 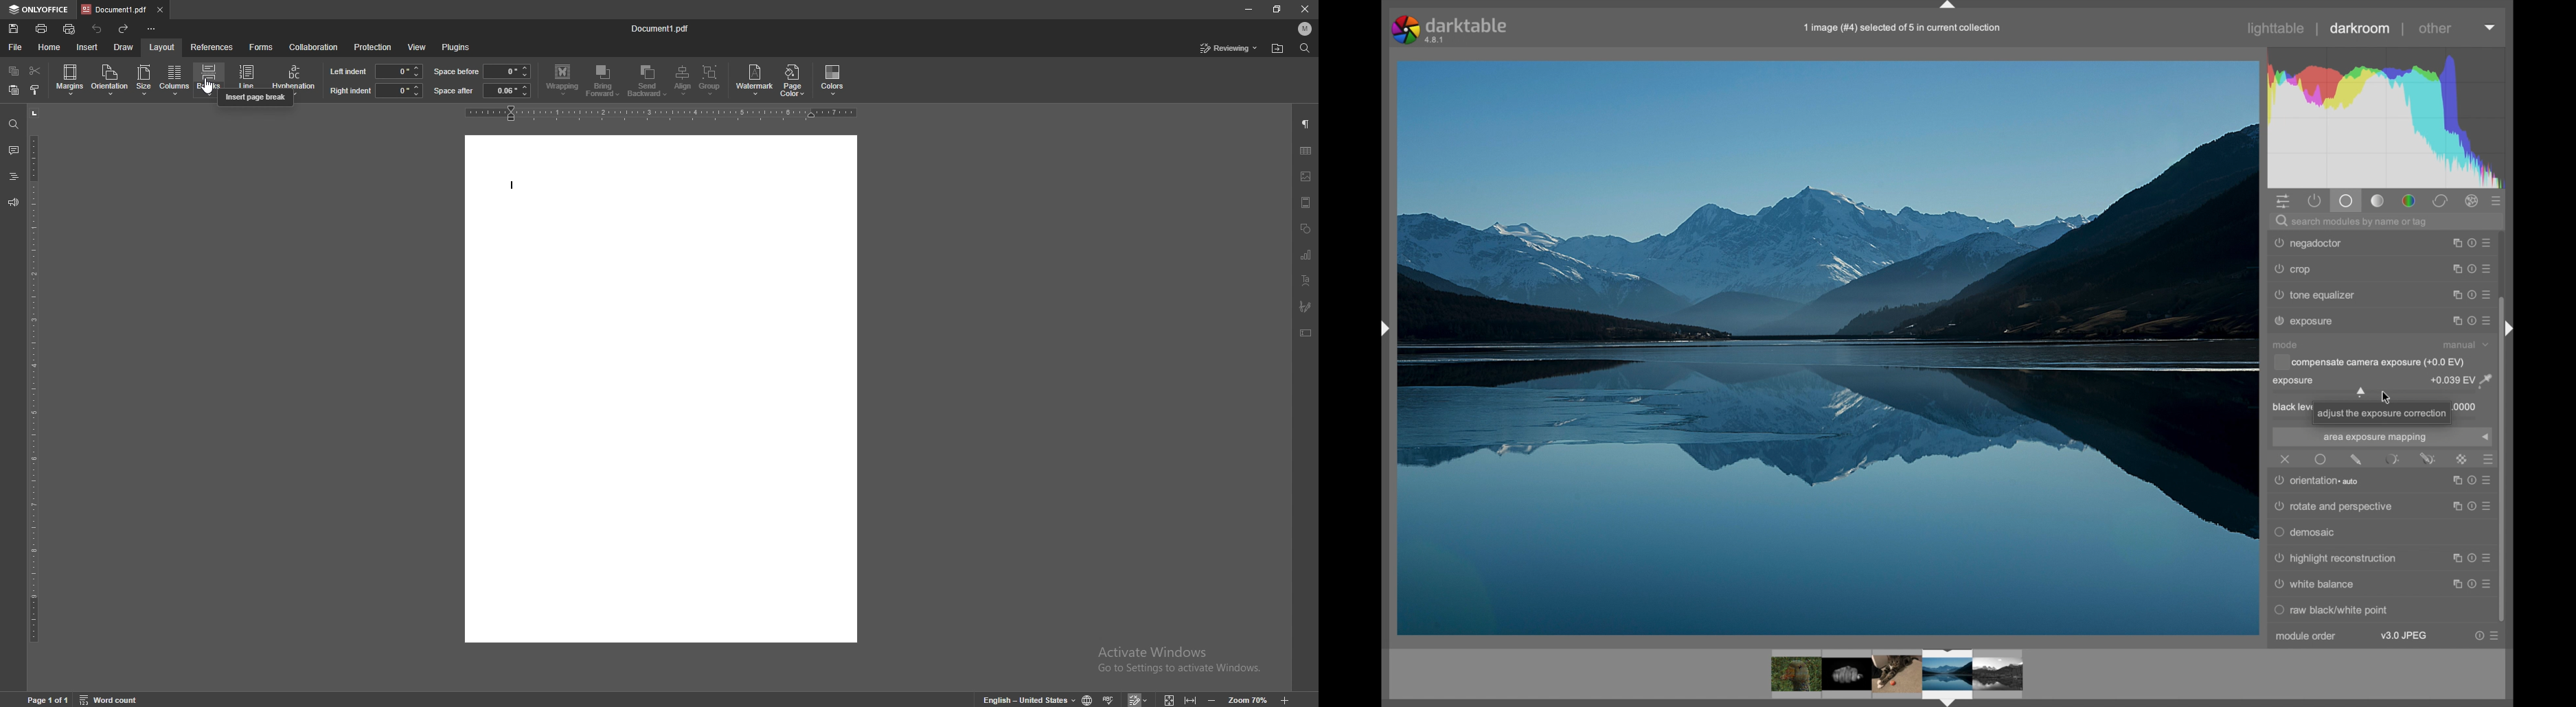 What do you see at coordinates (1167, 698) in the screenshot?
I see `fit to screen` at bounding box center [1167, 698].